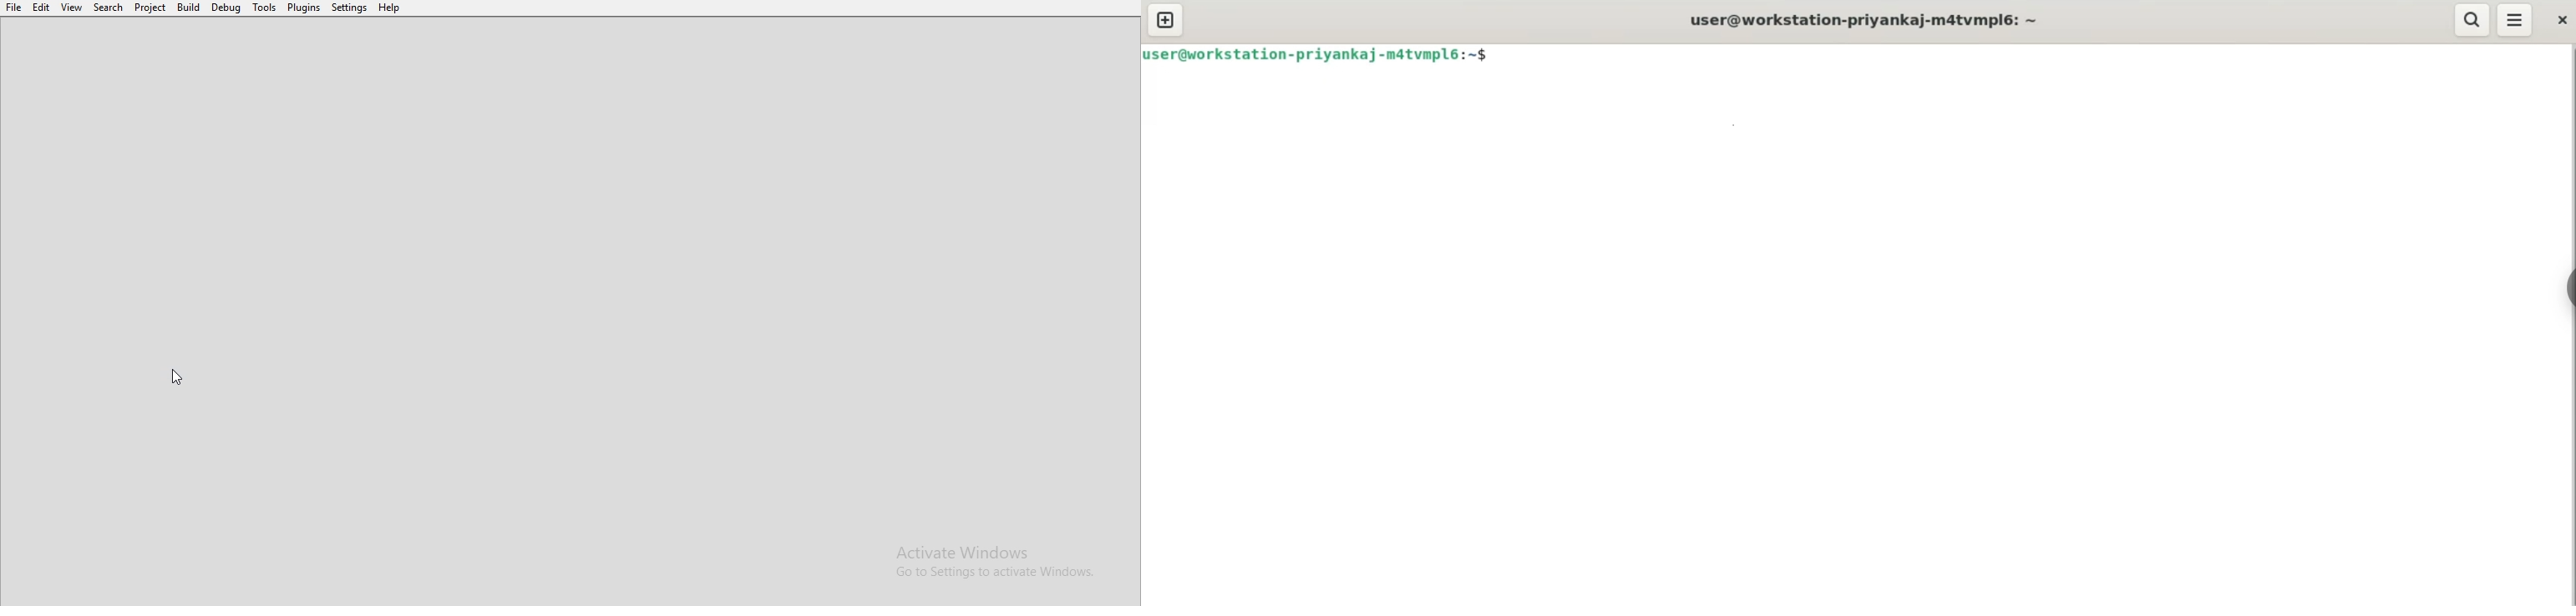 This screenshot has height=616, width=2576. Describe the element at coordinates (266, 8) in the screenshot. I see `Tools ` at that location.